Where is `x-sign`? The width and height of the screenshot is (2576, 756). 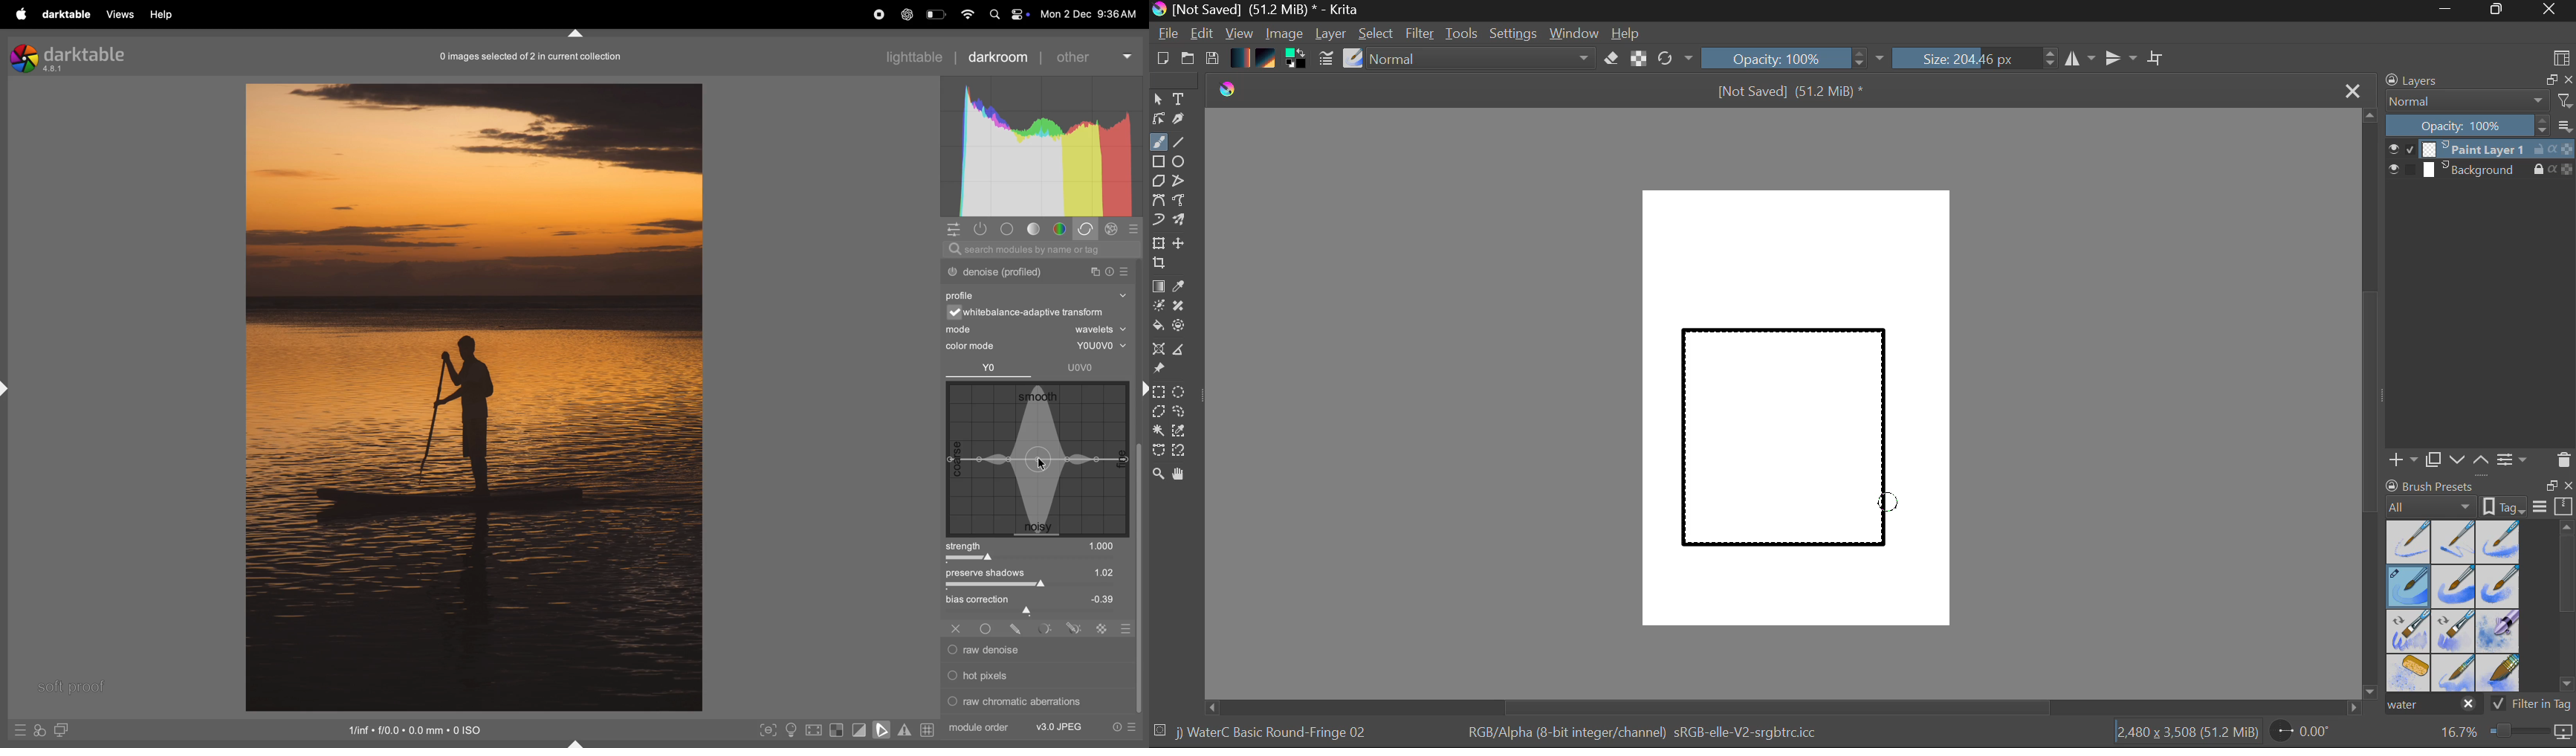 x-sign is located at coordinates (956, 627).